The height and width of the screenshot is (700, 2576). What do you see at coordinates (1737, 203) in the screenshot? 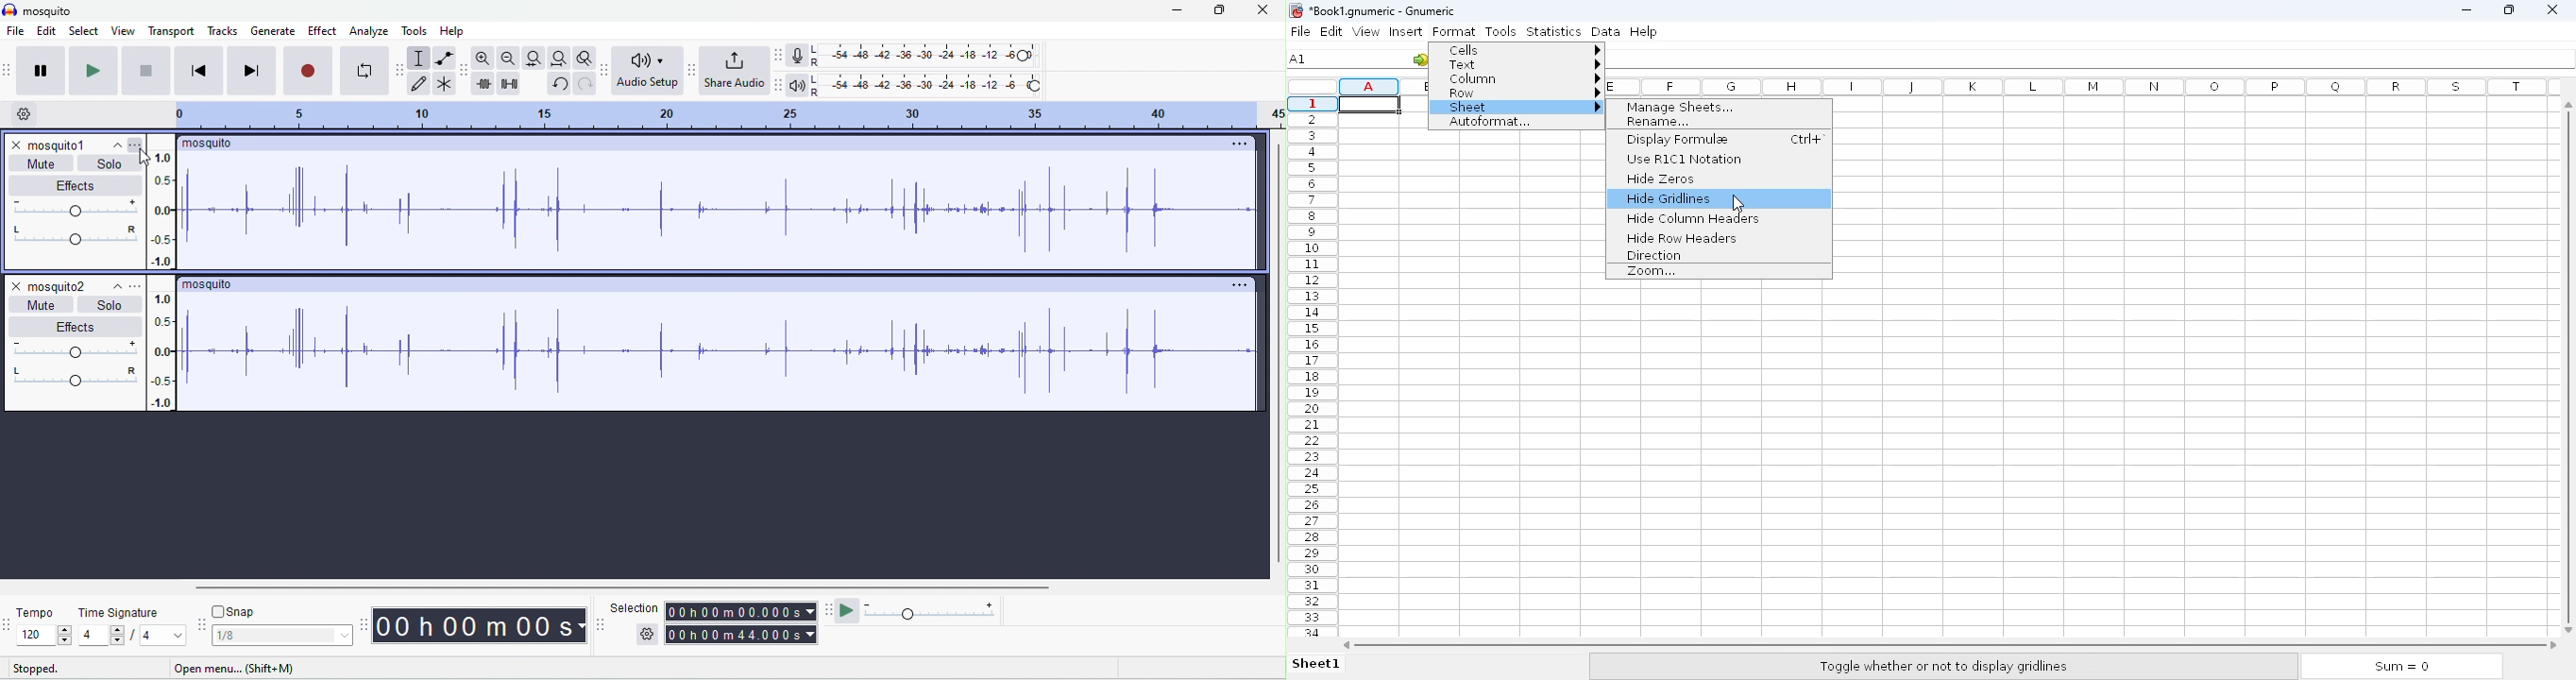
I see `cursor` at bounding box center [1737, 203].